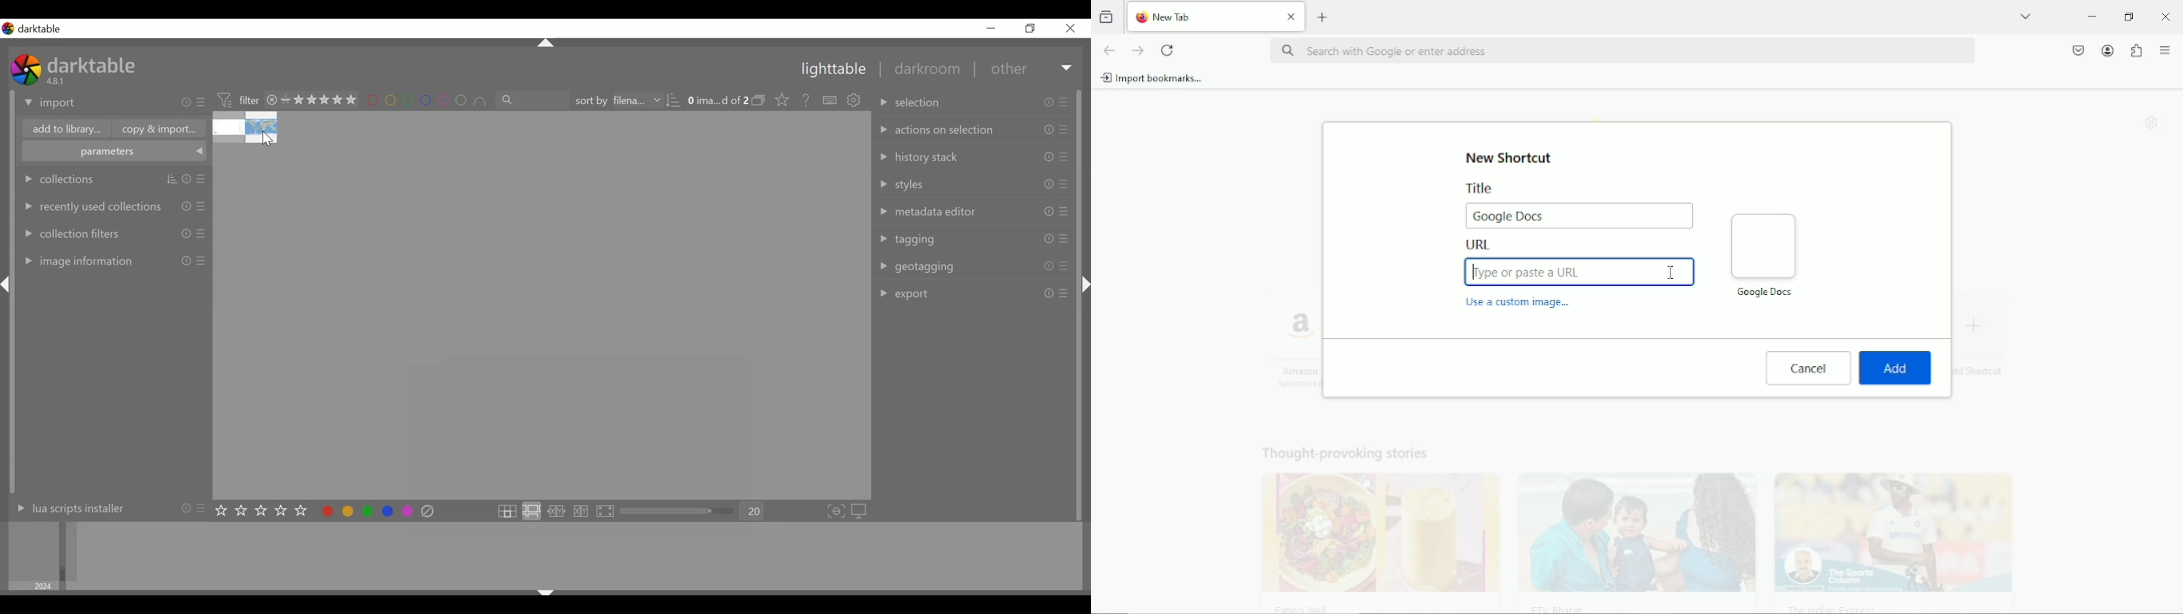 This screenshot has width=2184, height=616. I want to click on Add, so click(1896, 368).